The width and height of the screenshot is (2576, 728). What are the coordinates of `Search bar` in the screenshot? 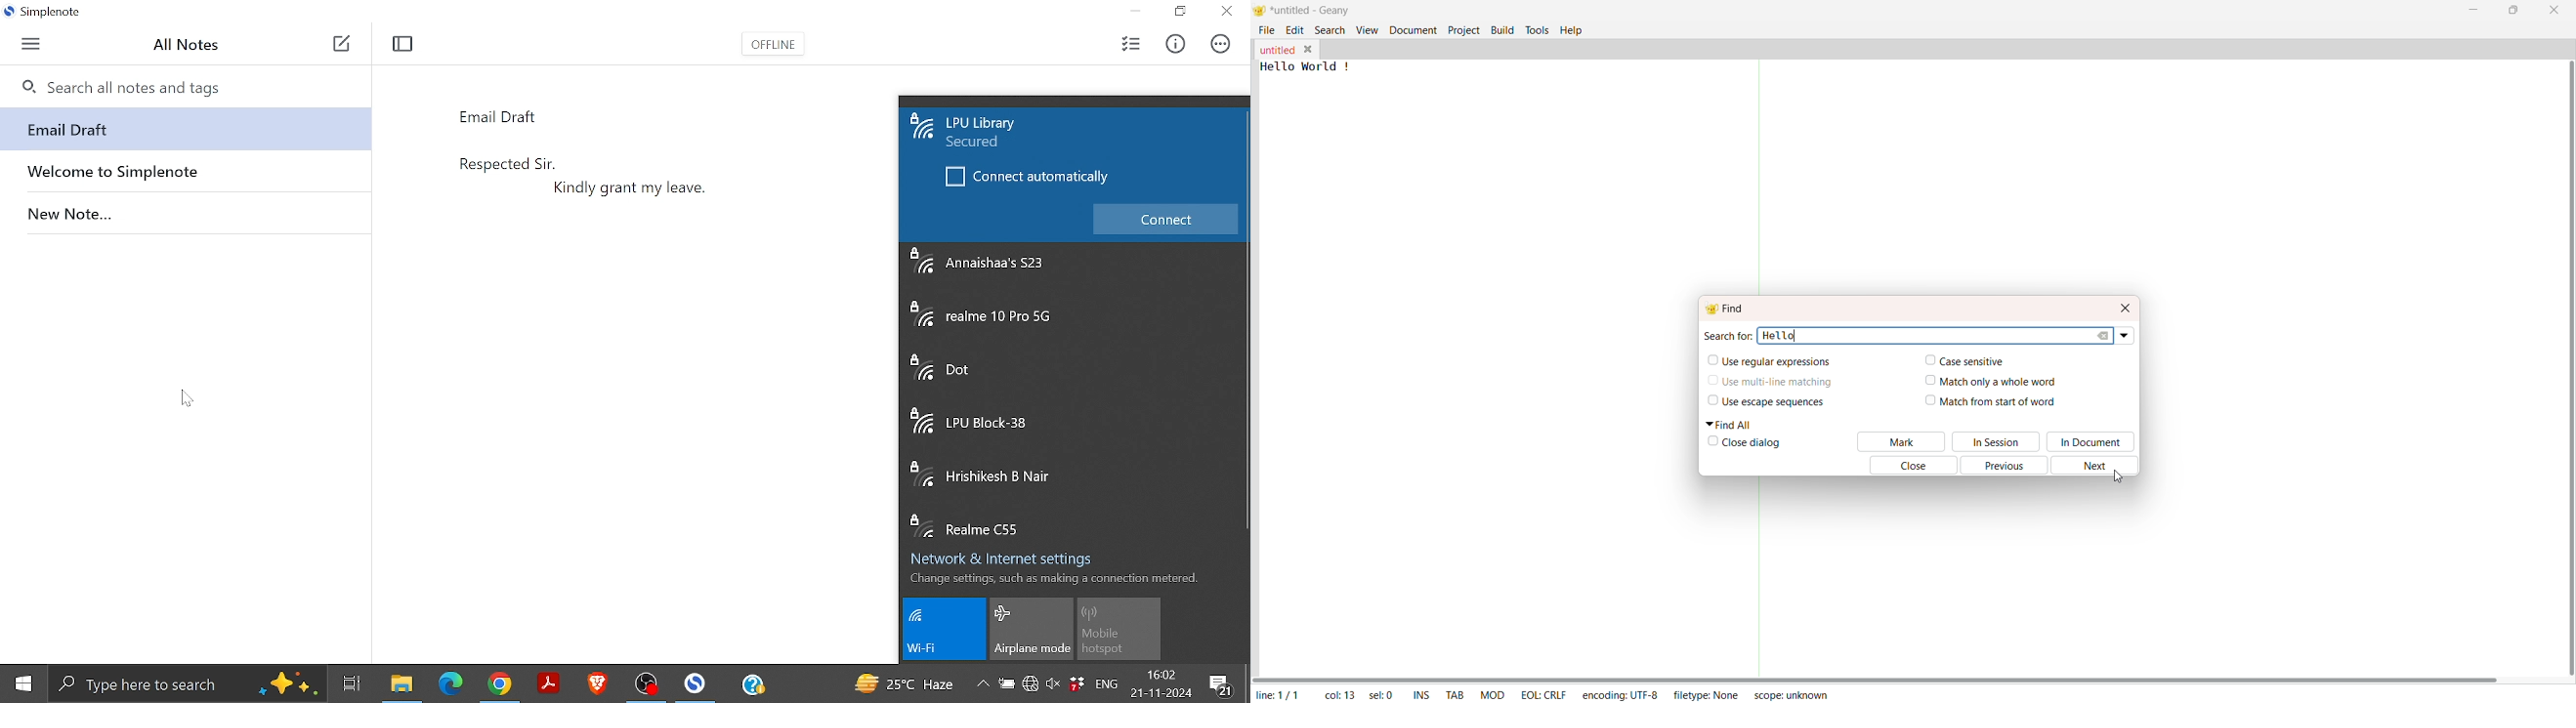 It's located at (1958, 335).